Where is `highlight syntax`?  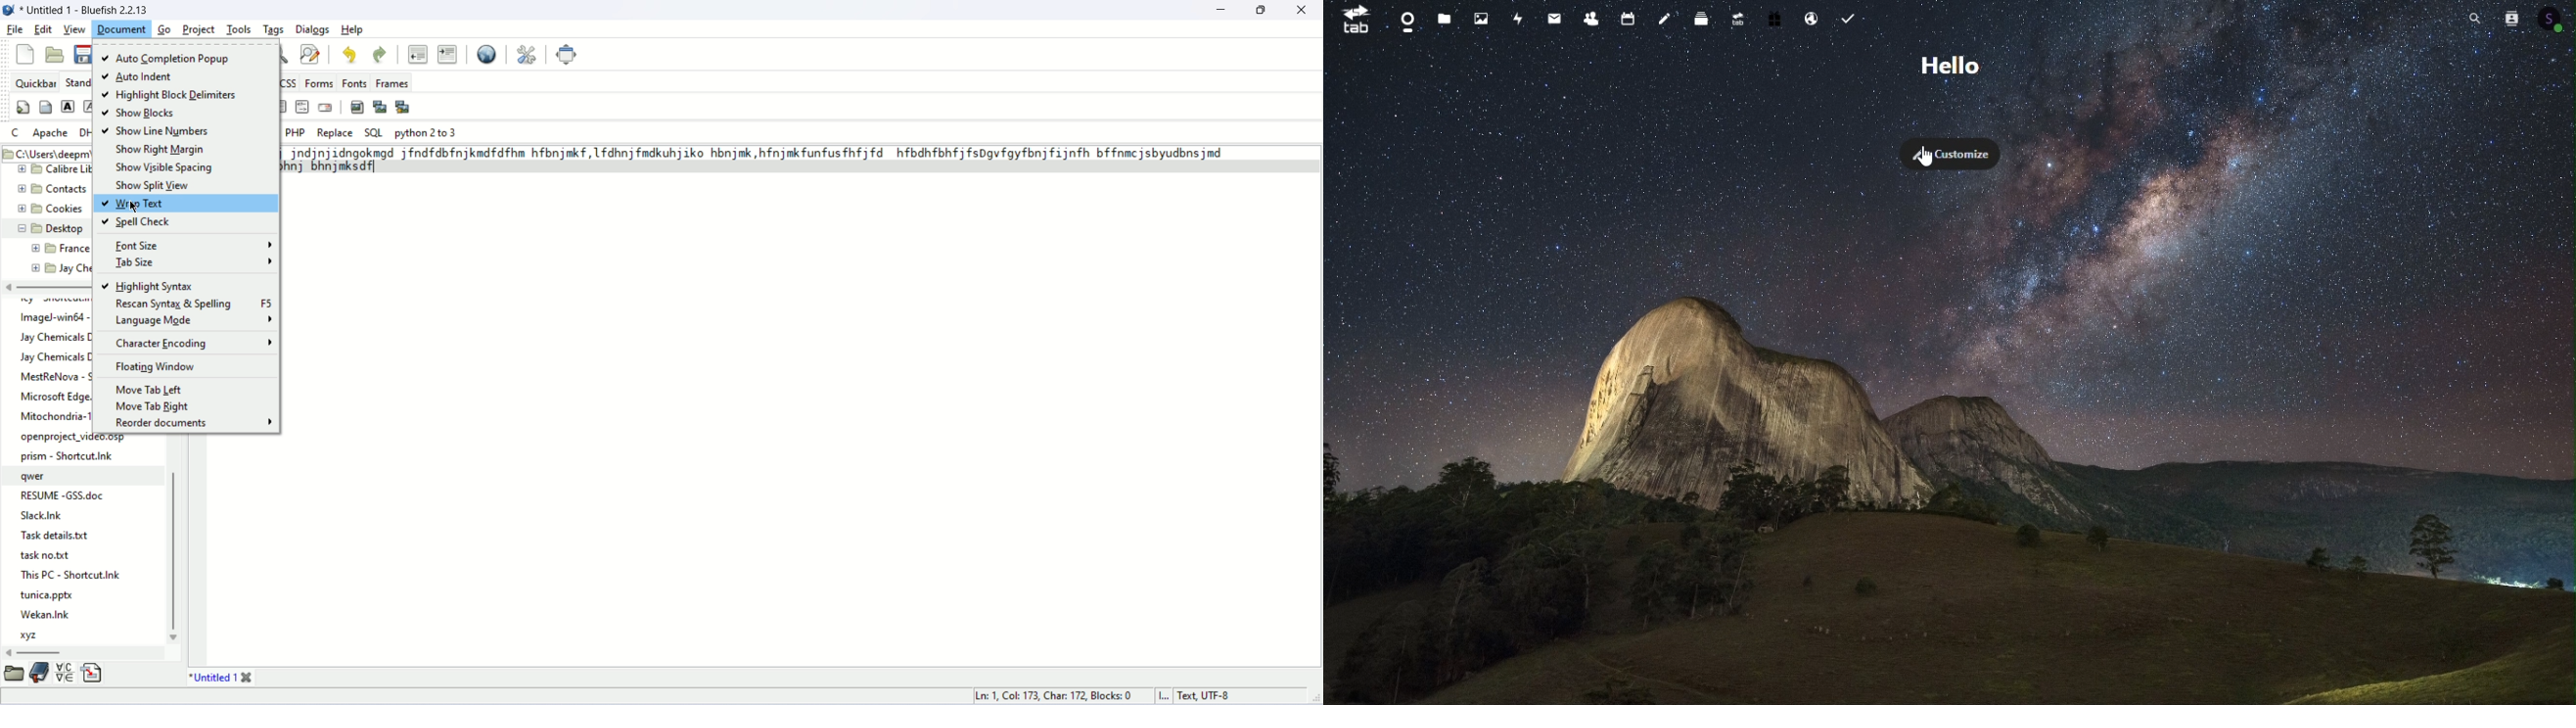 highlight syntax is located at coordinates (149, 285).